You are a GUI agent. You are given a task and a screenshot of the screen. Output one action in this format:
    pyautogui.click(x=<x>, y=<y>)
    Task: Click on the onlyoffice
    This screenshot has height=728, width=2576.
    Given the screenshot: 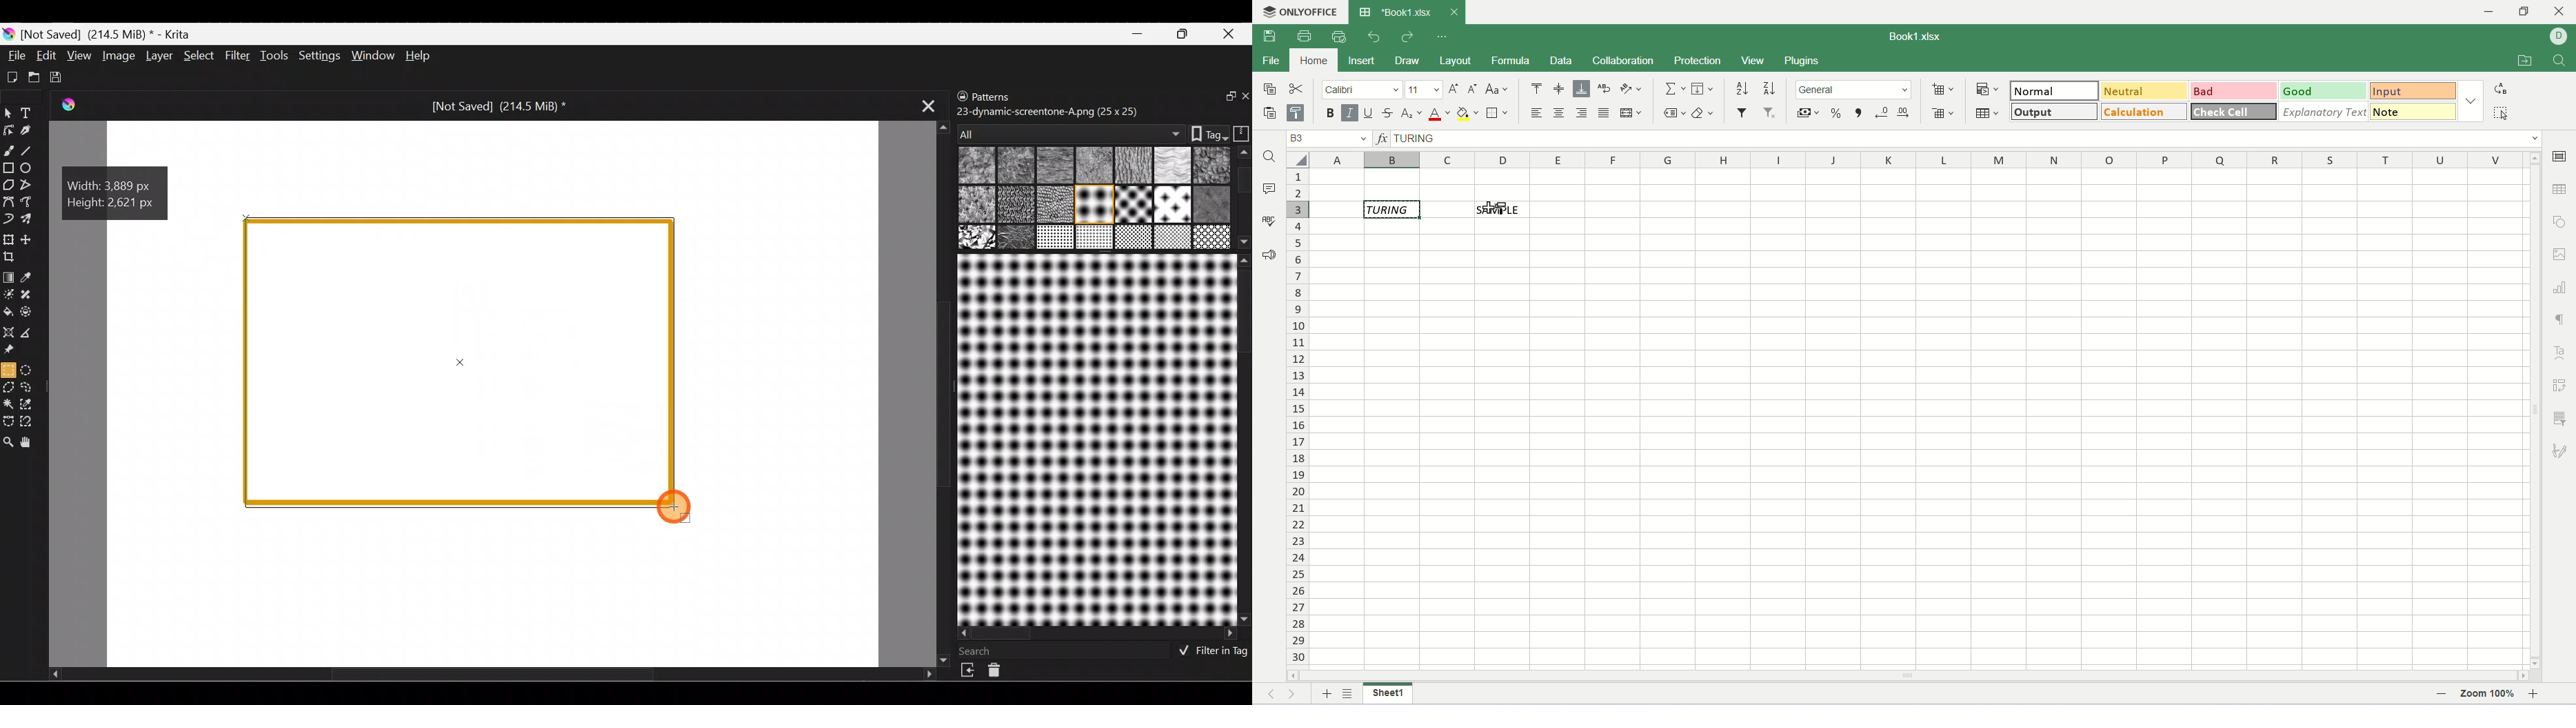 What is the action you would take?
    pyautogui.click(x=1298, y=11)
    